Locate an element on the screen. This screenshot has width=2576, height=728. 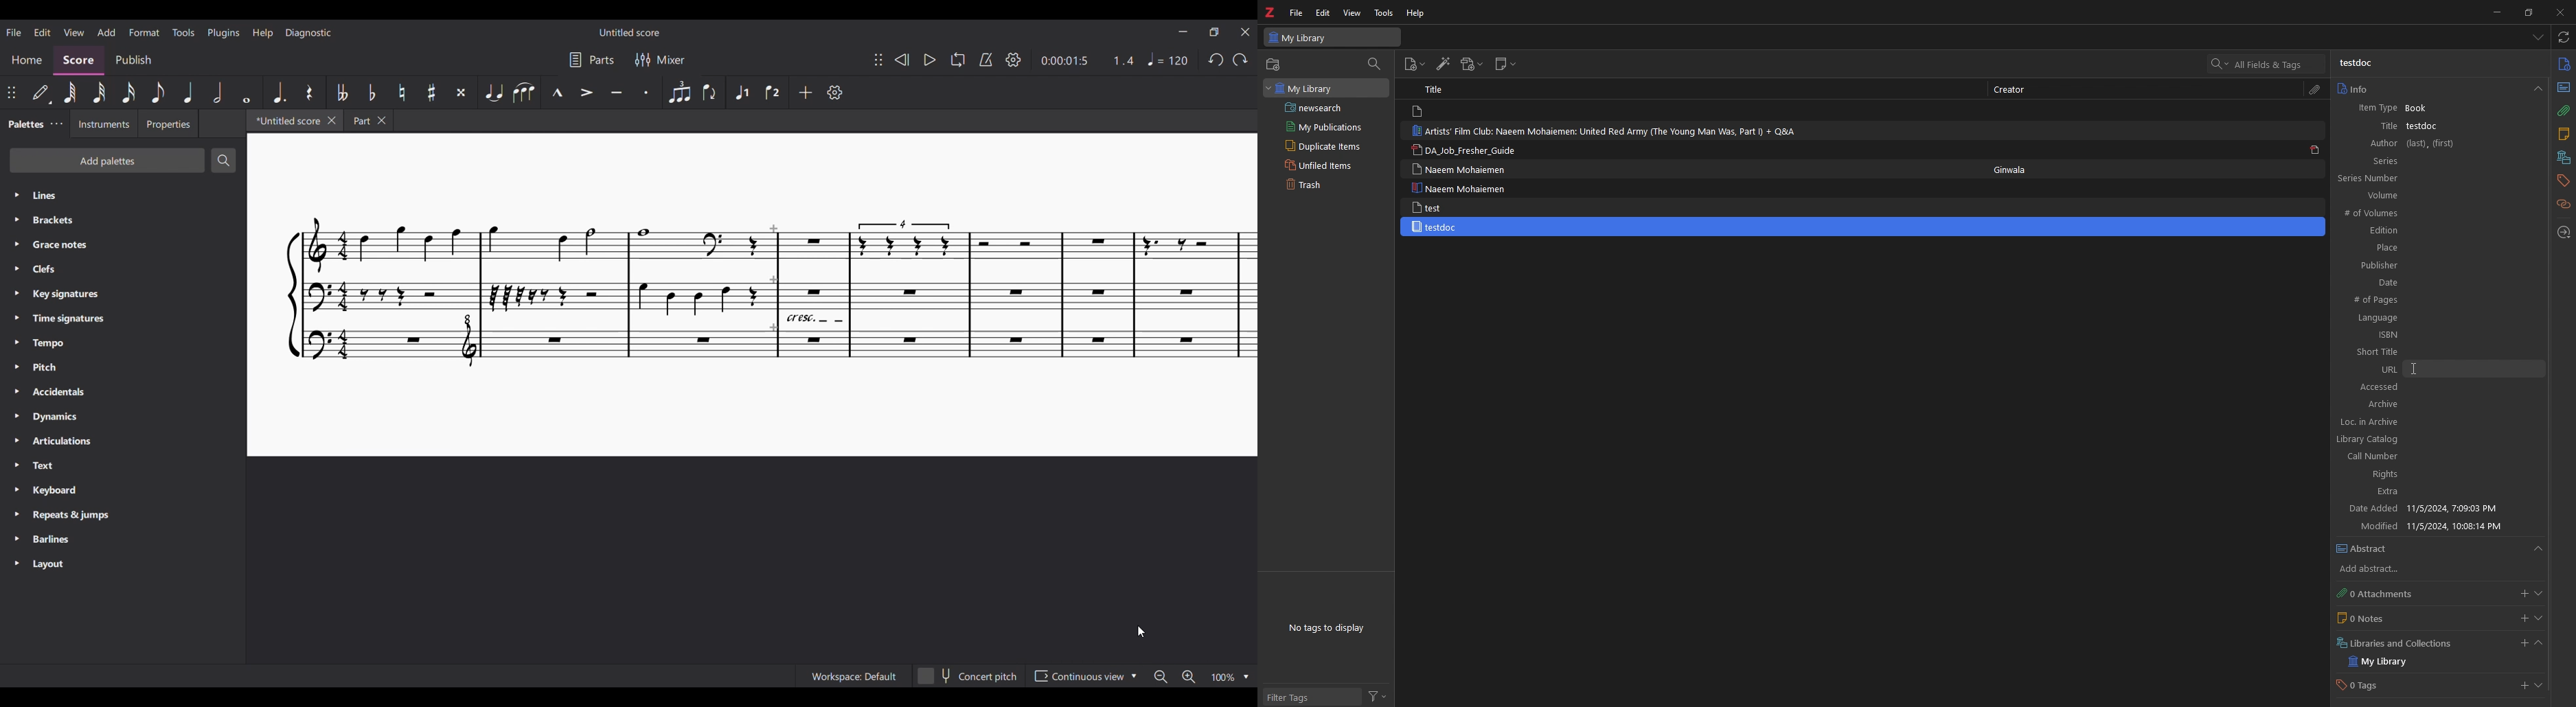
Voice 1 is located at coordinates (740, 92).